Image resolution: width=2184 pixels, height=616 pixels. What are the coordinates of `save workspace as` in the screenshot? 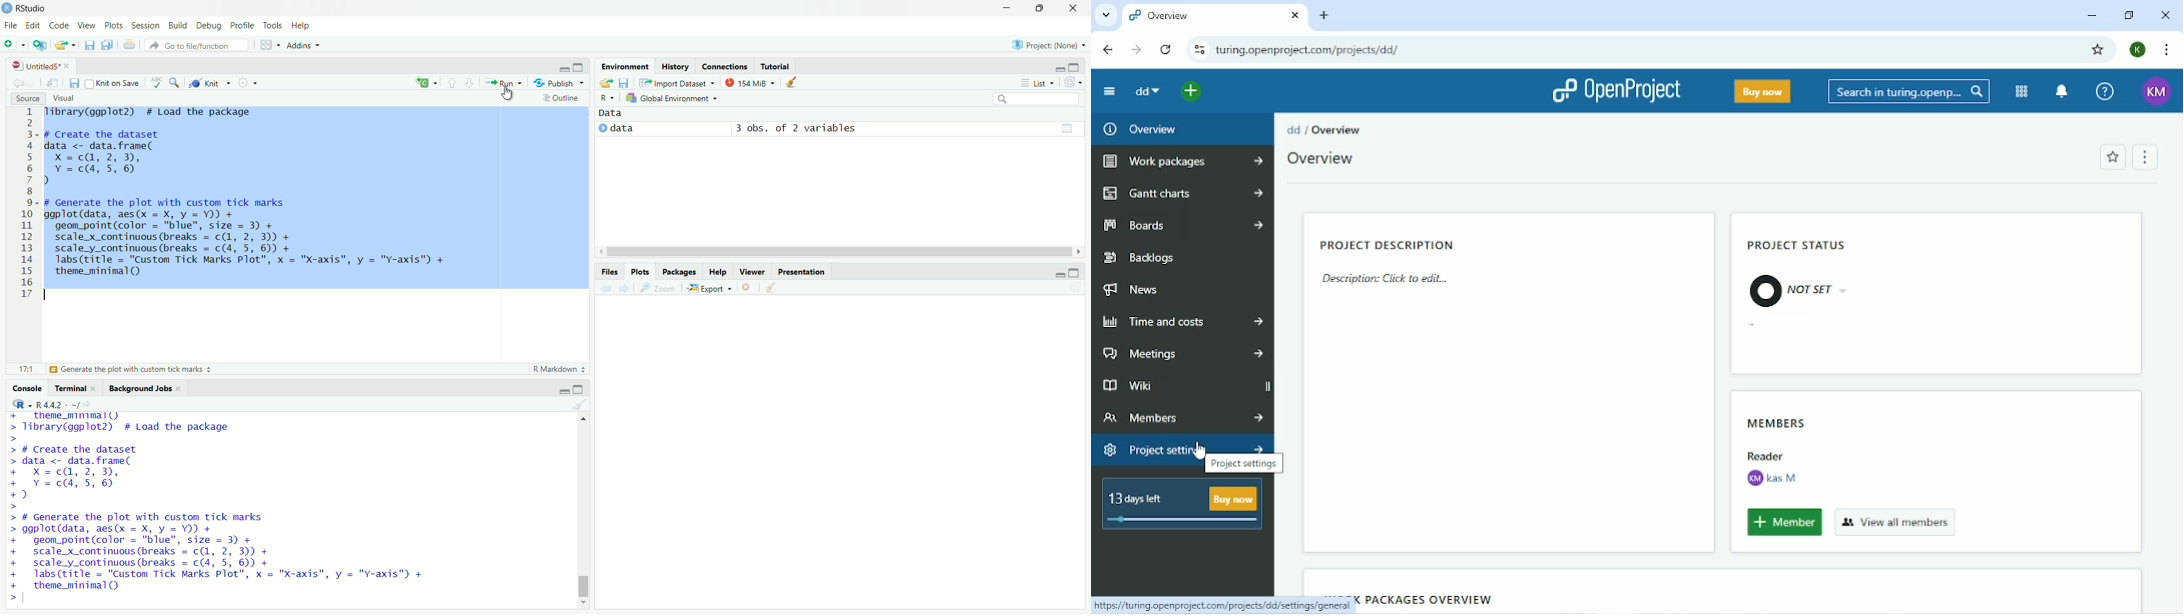 It's located at (627, 84).